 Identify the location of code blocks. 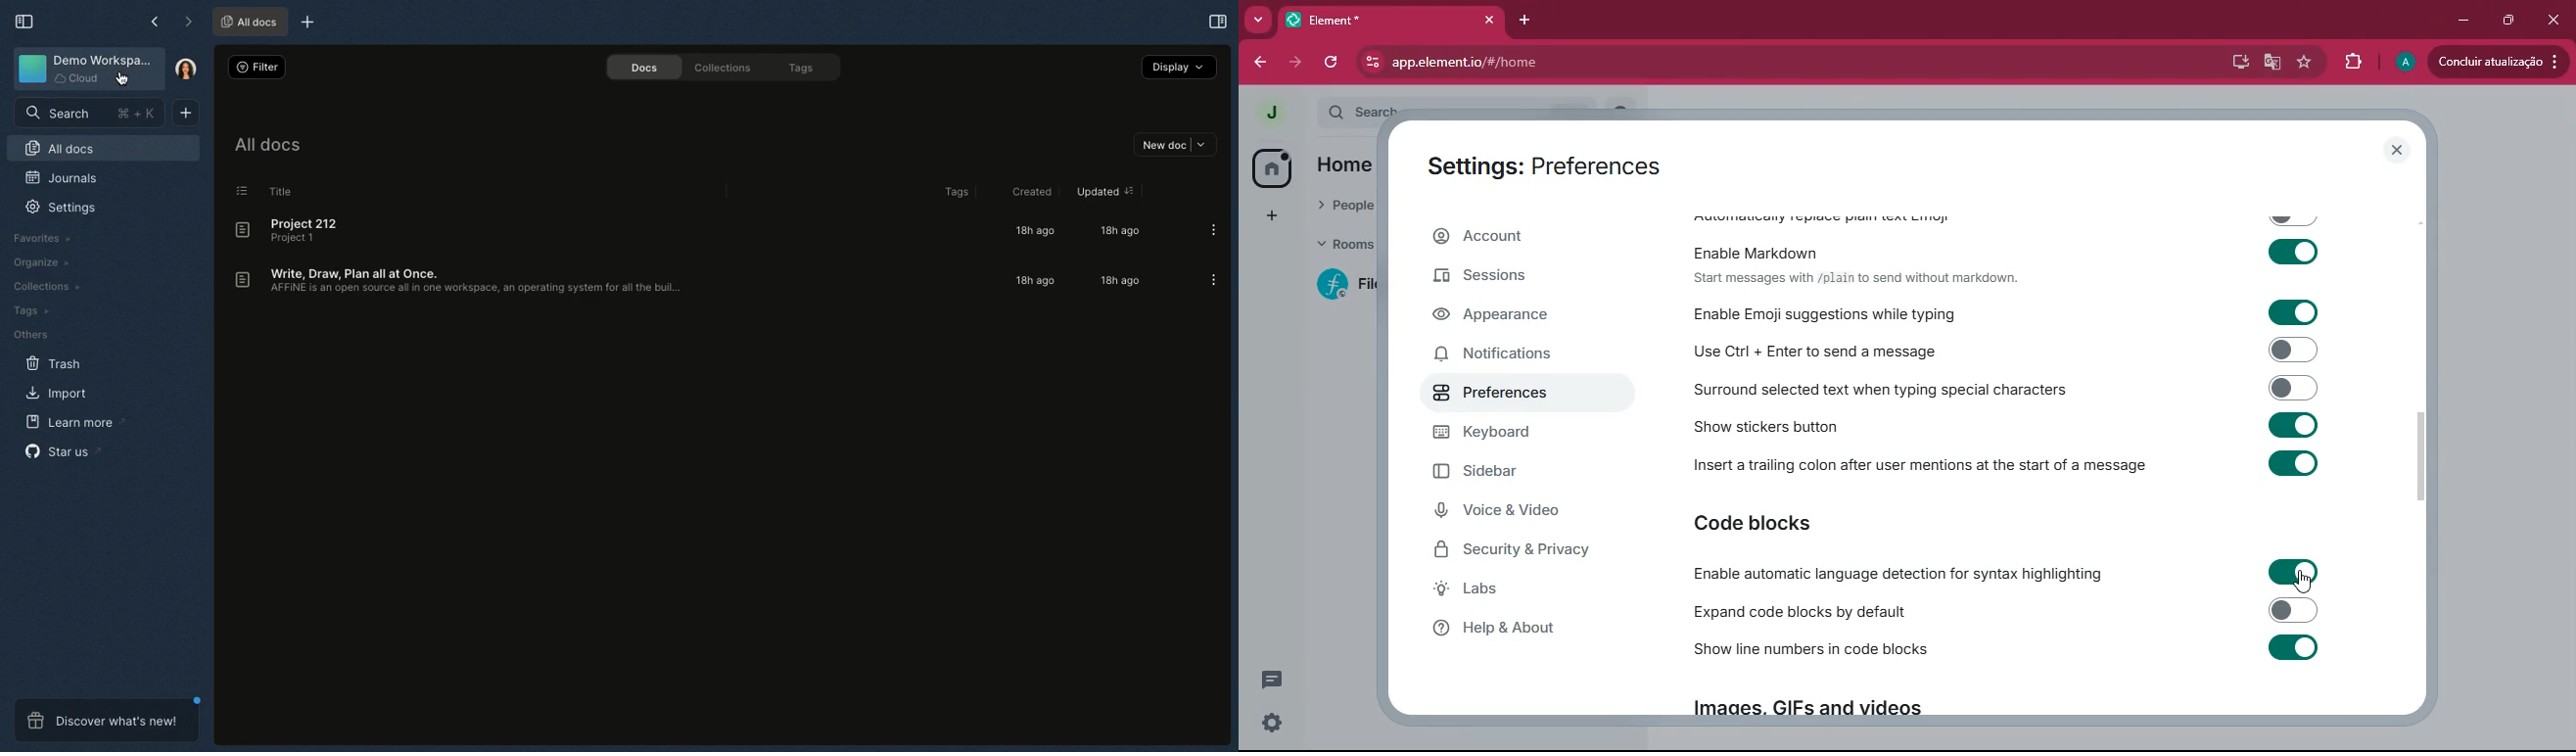
(1771, 524).